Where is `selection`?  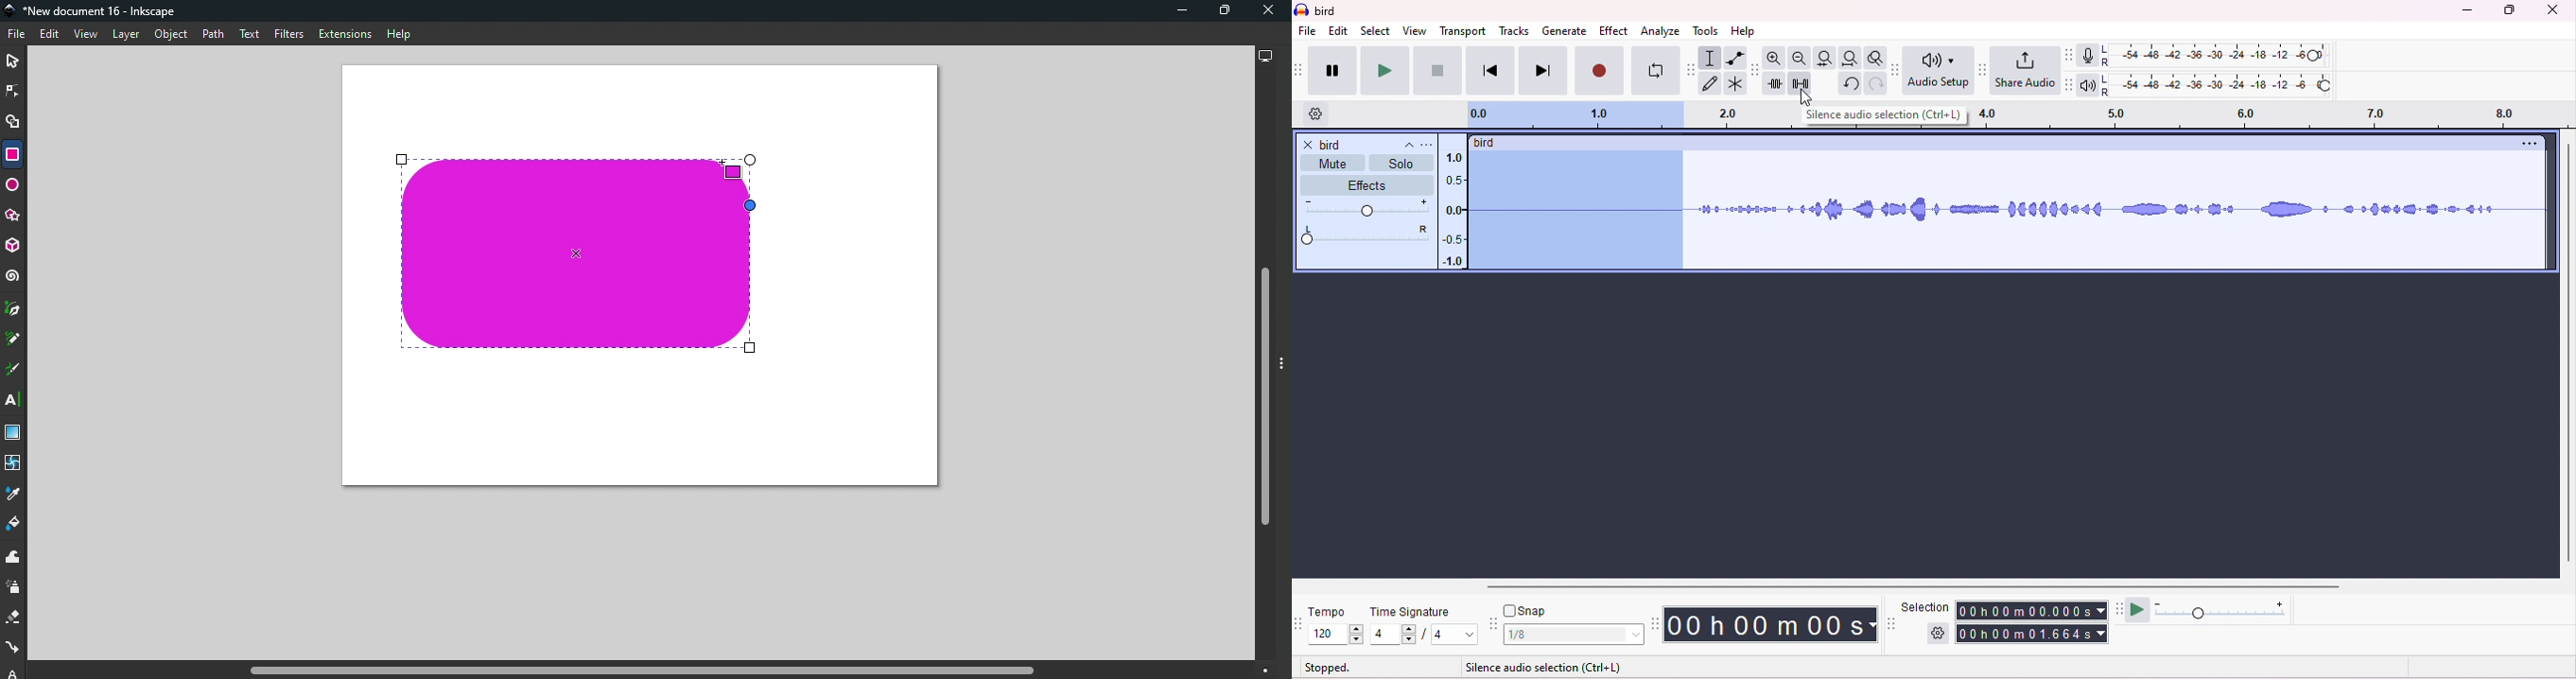 selection is located at coordinates (1928, 605).